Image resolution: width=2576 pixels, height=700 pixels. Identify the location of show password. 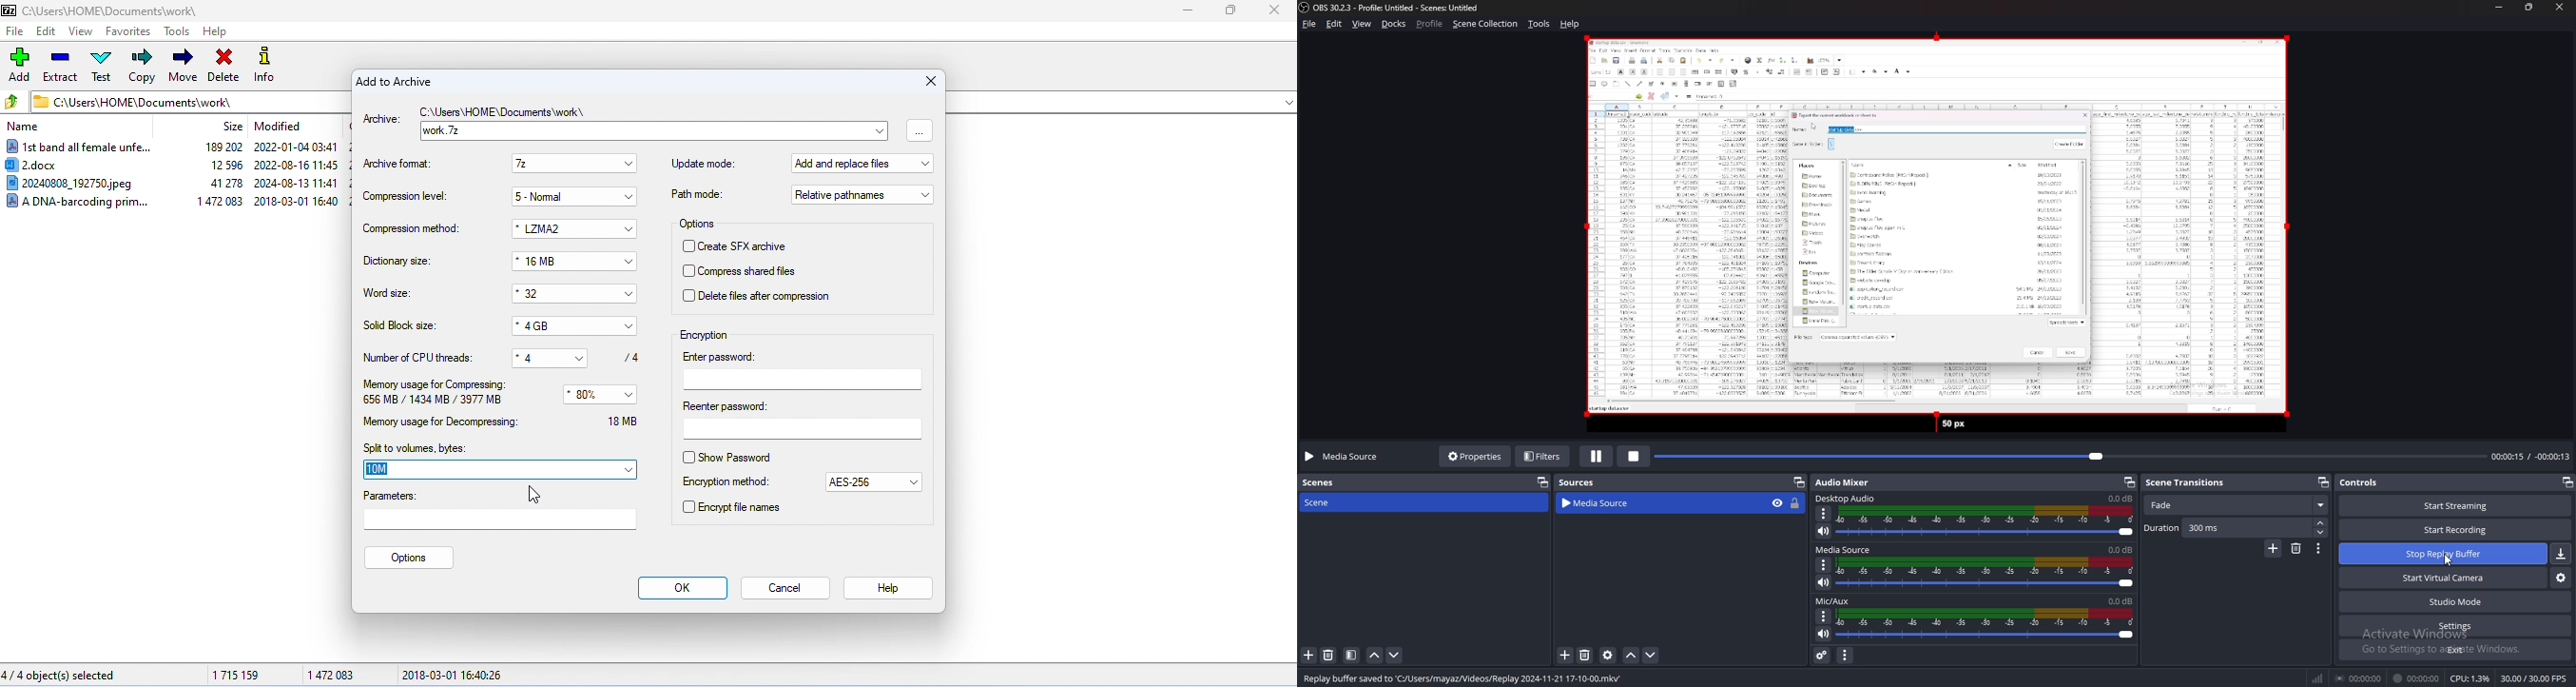
(744, 457).